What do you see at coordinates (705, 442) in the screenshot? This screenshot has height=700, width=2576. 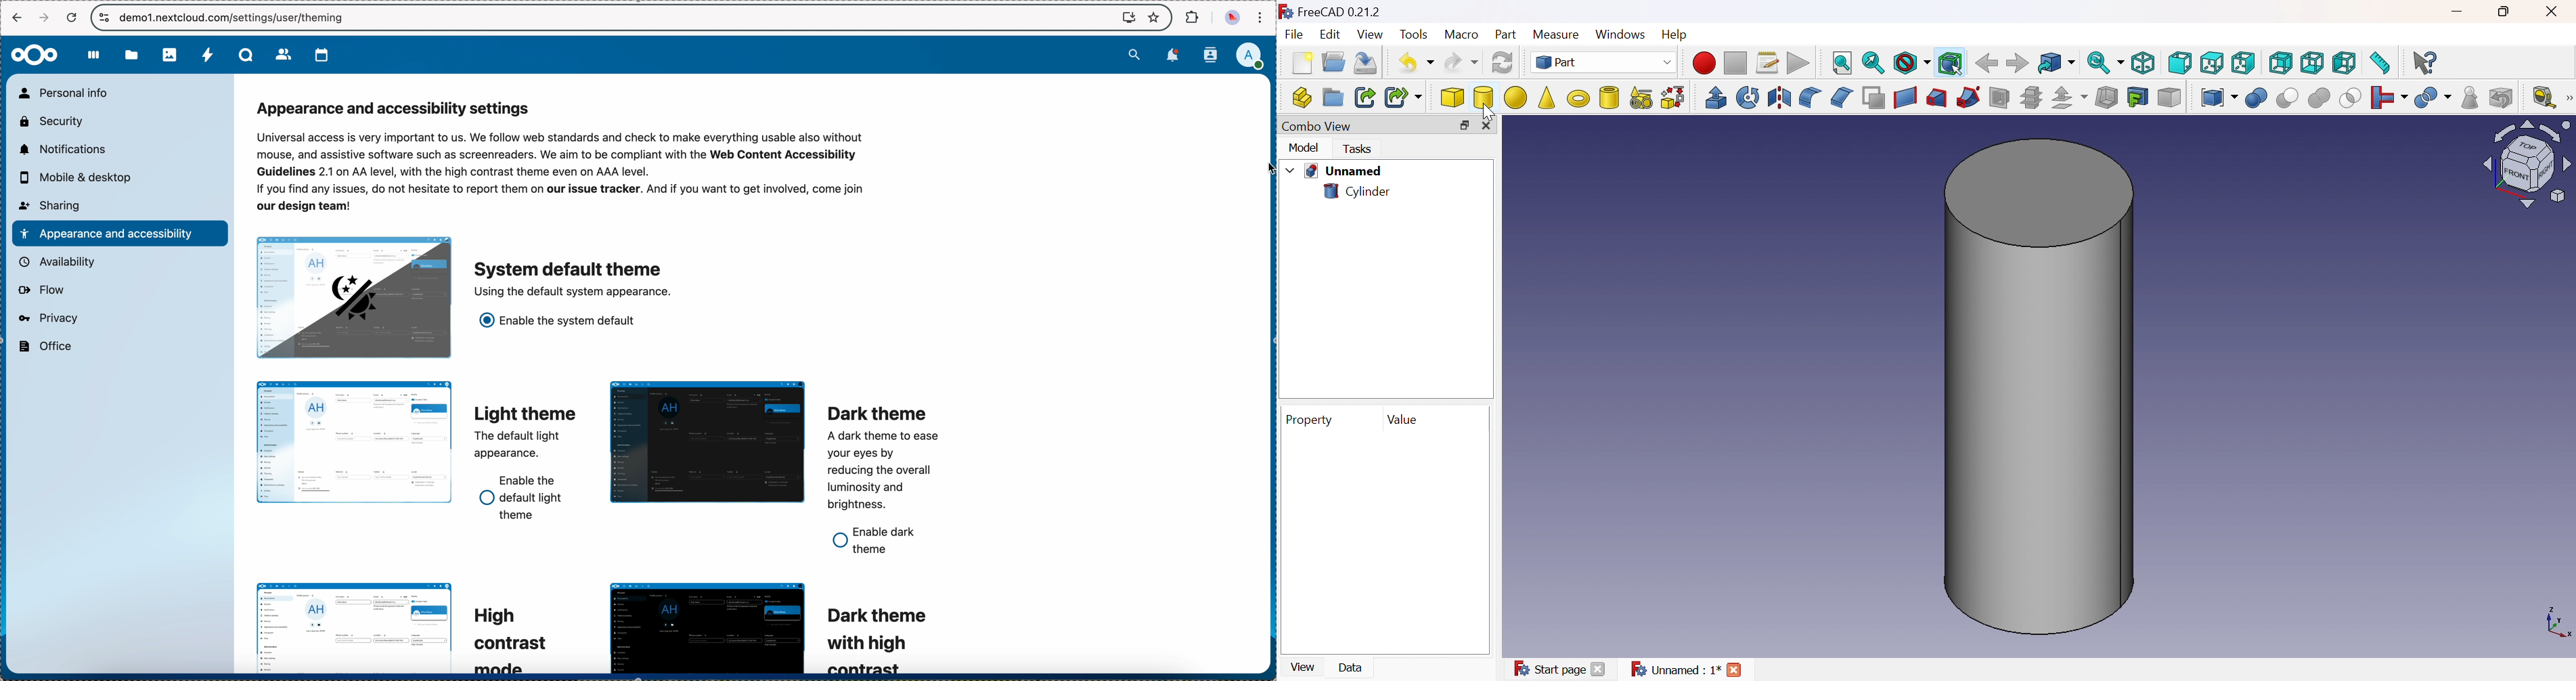 I see `dark theme preview` at bounding box center [705, 442].